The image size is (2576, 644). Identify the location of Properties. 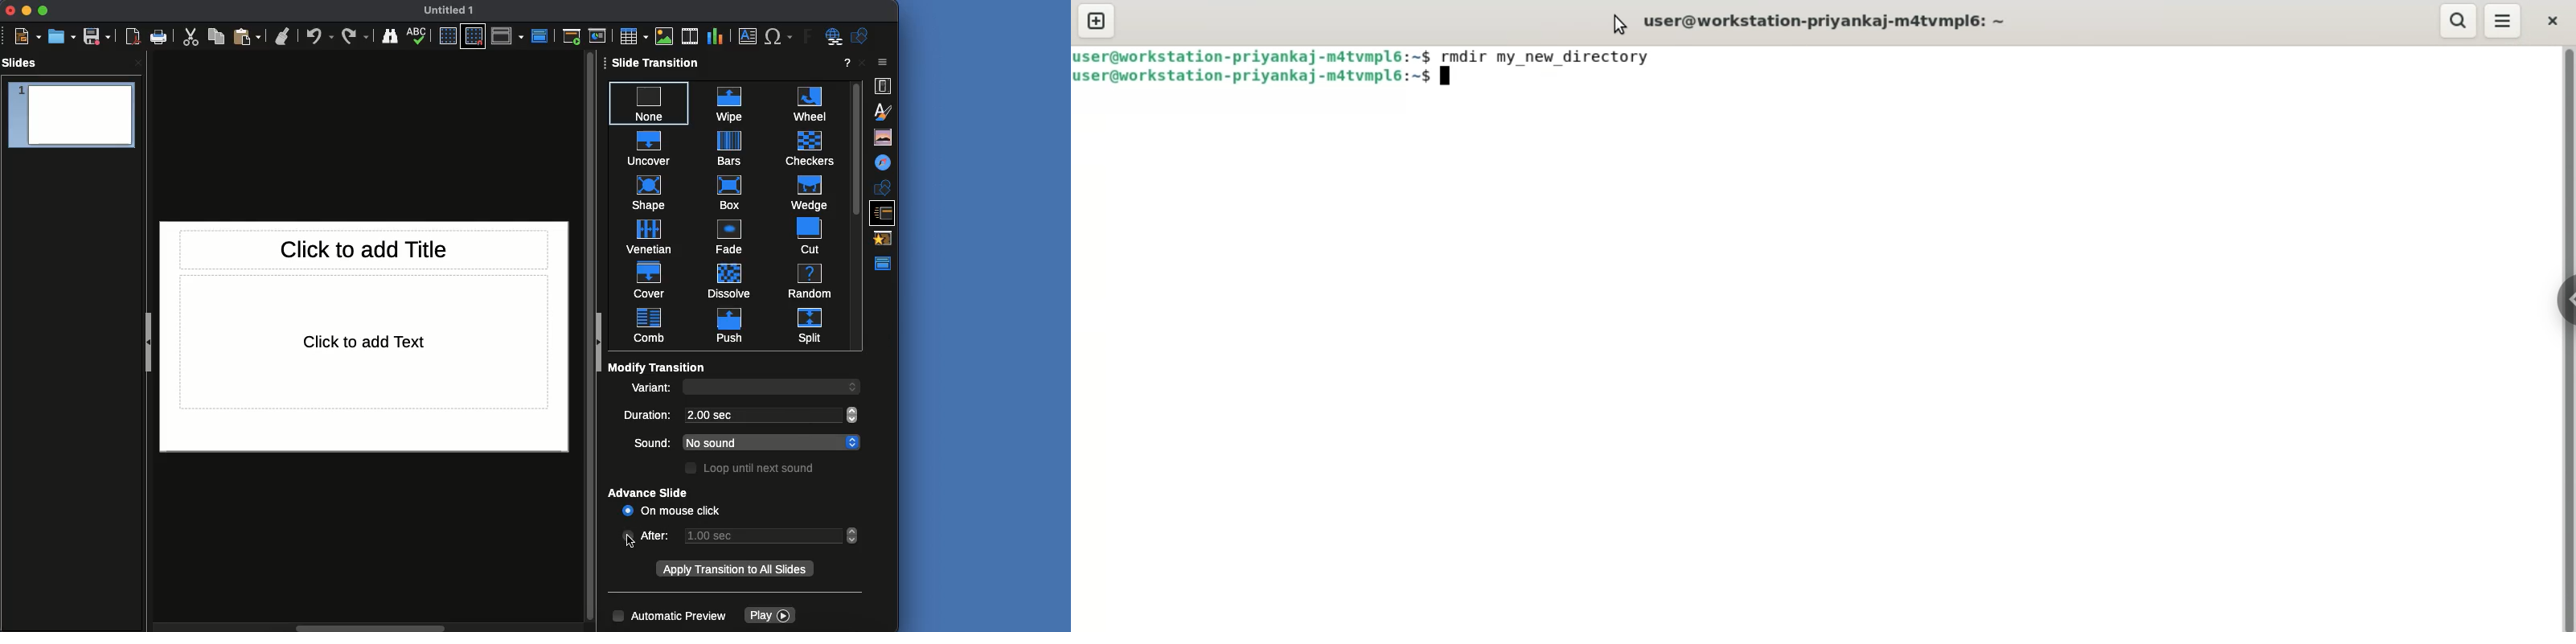
(884, 84).